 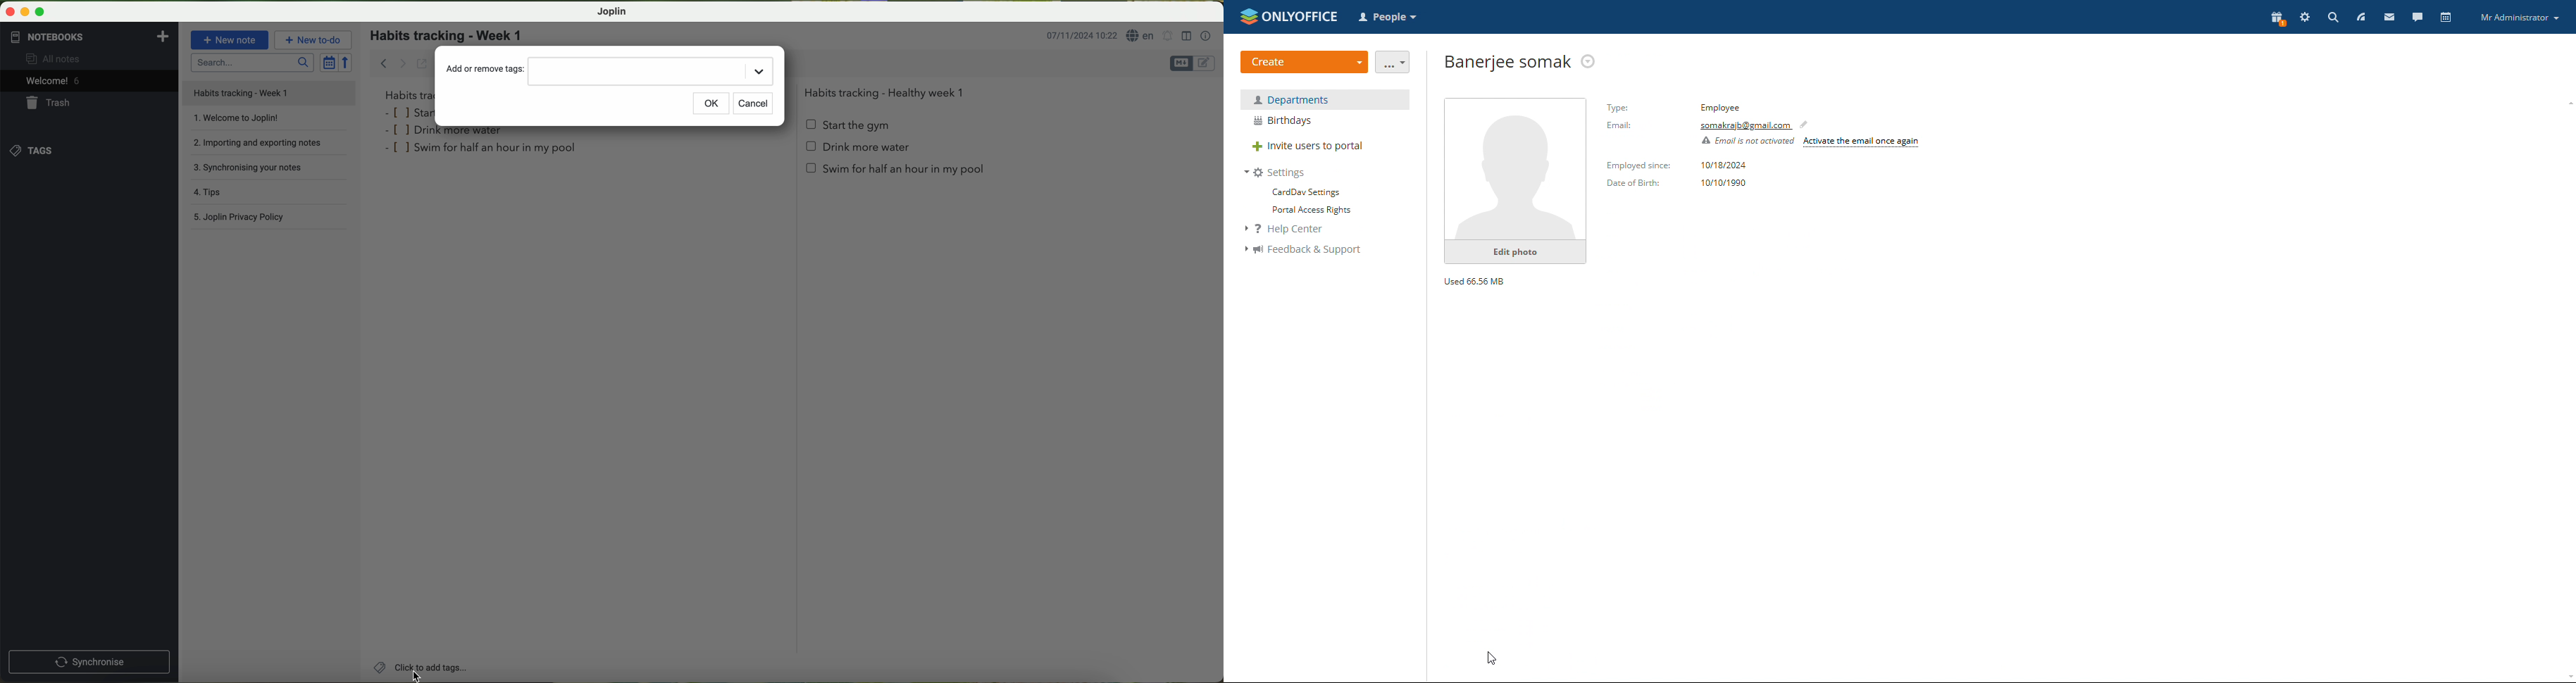 What do you see at coordinates (1207, 37) in the screenshot?
I see `note properties` at bounding box center [1207, 37].